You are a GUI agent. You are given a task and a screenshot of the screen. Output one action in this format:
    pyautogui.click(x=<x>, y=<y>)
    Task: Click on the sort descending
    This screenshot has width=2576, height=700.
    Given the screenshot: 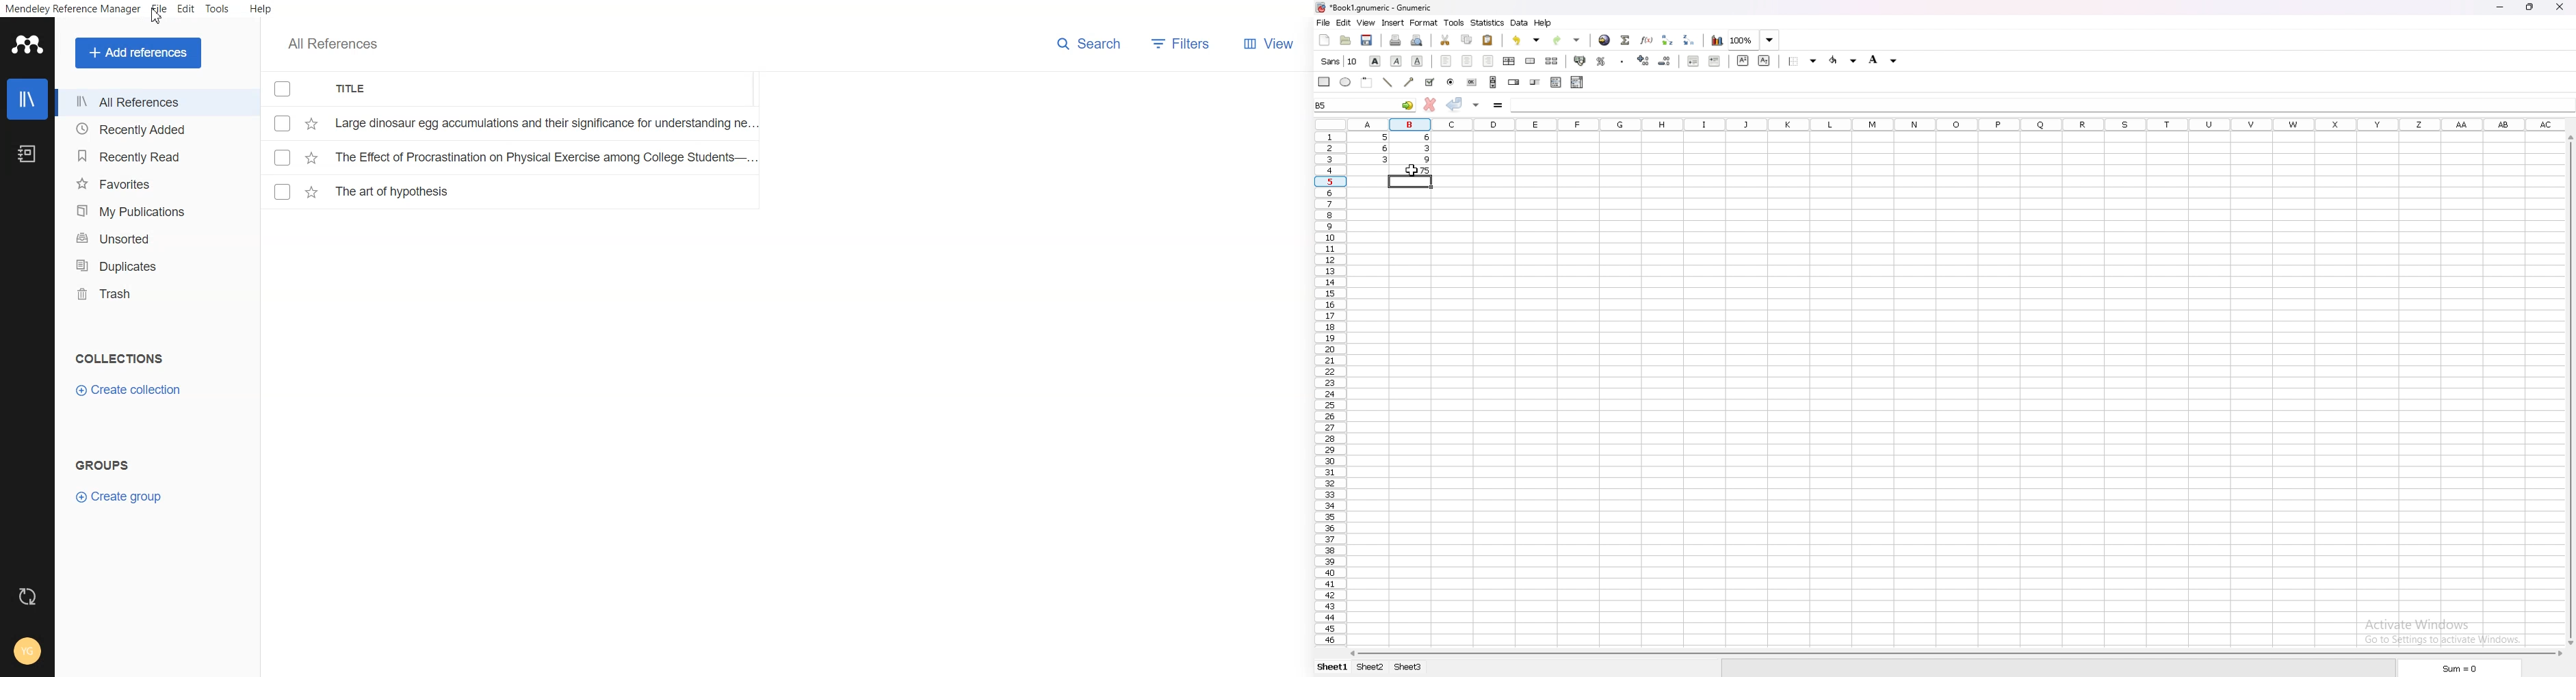 What is the action you would take?
    pyautogui.click(x=1689, y=39)
    